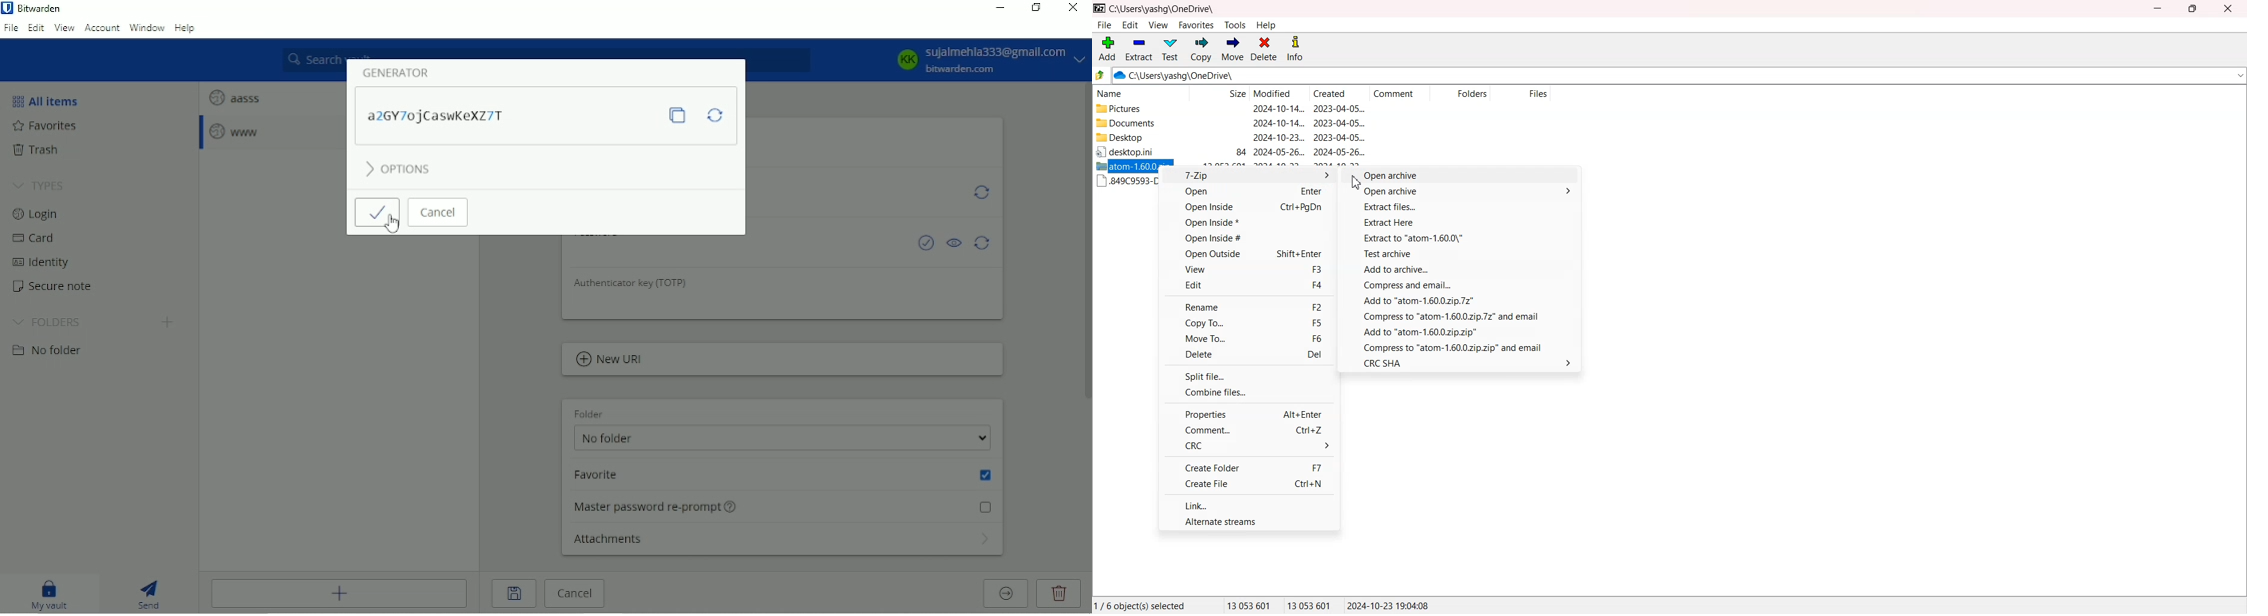 The image size is (2268, 616). I want to click on 2023-04-05, so click(1339, 108).